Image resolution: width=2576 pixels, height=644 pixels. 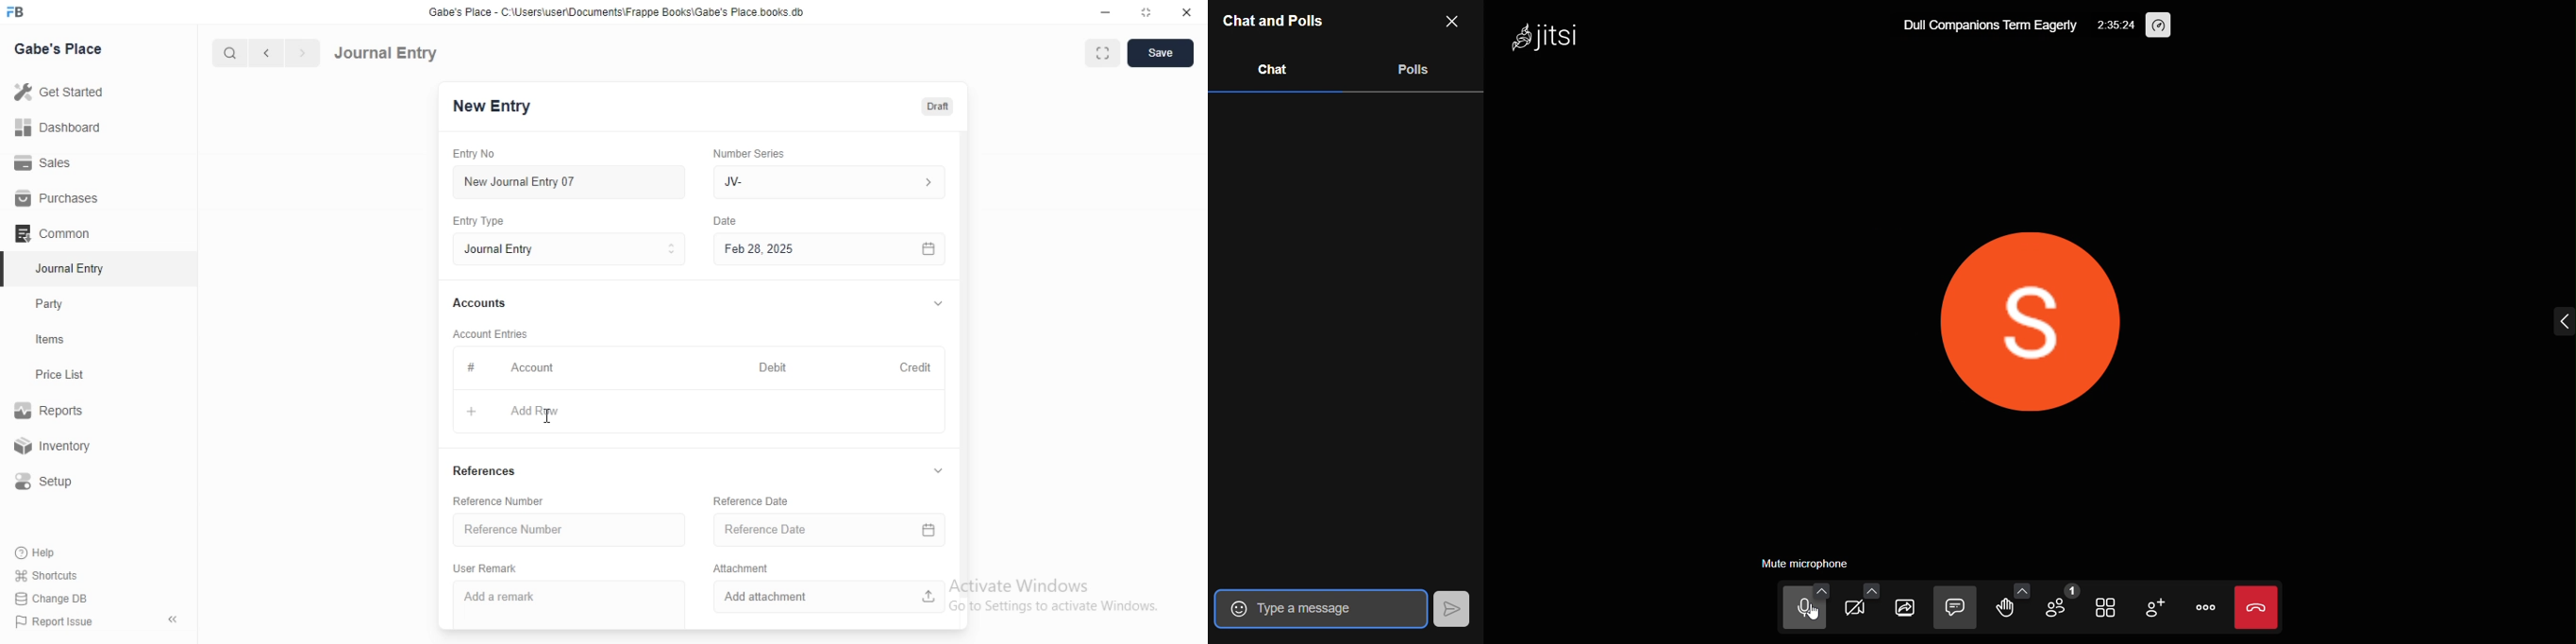 I want to click on Party, so click(x=54, y=304).